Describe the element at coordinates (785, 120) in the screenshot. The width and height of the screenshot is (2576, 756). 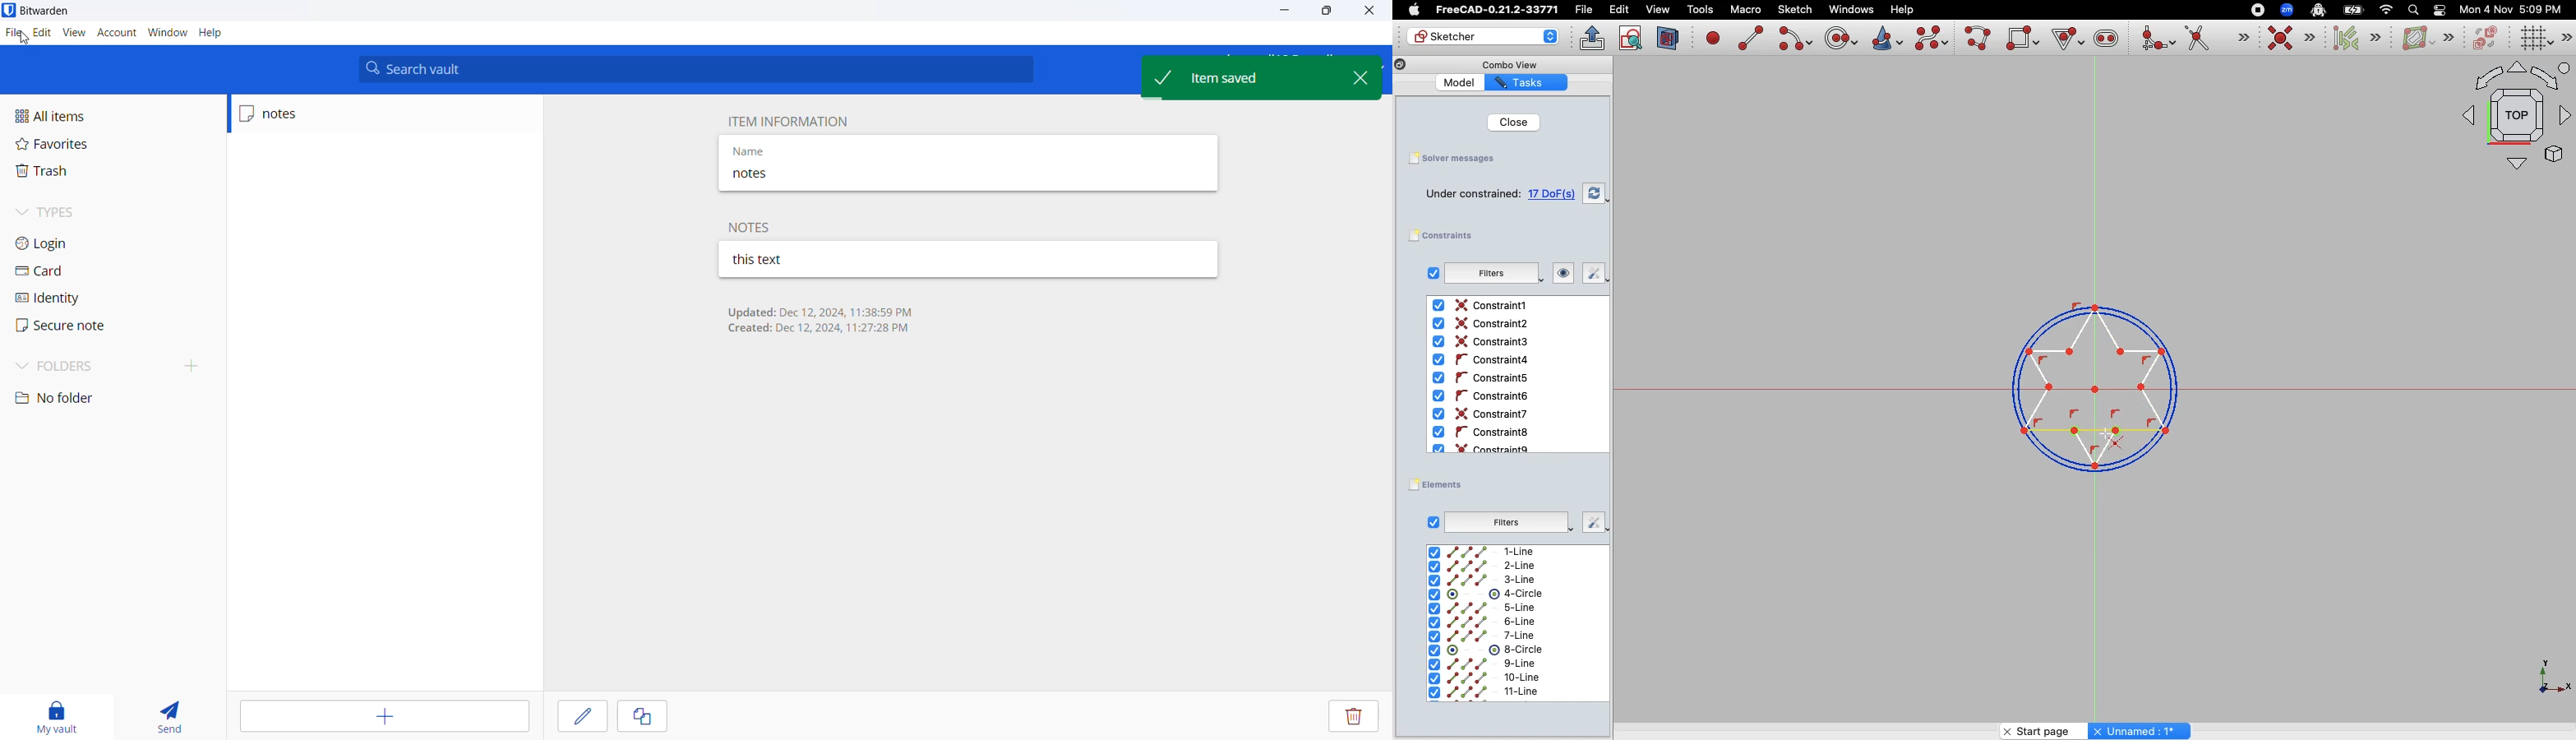
I see `Item information` at that location.